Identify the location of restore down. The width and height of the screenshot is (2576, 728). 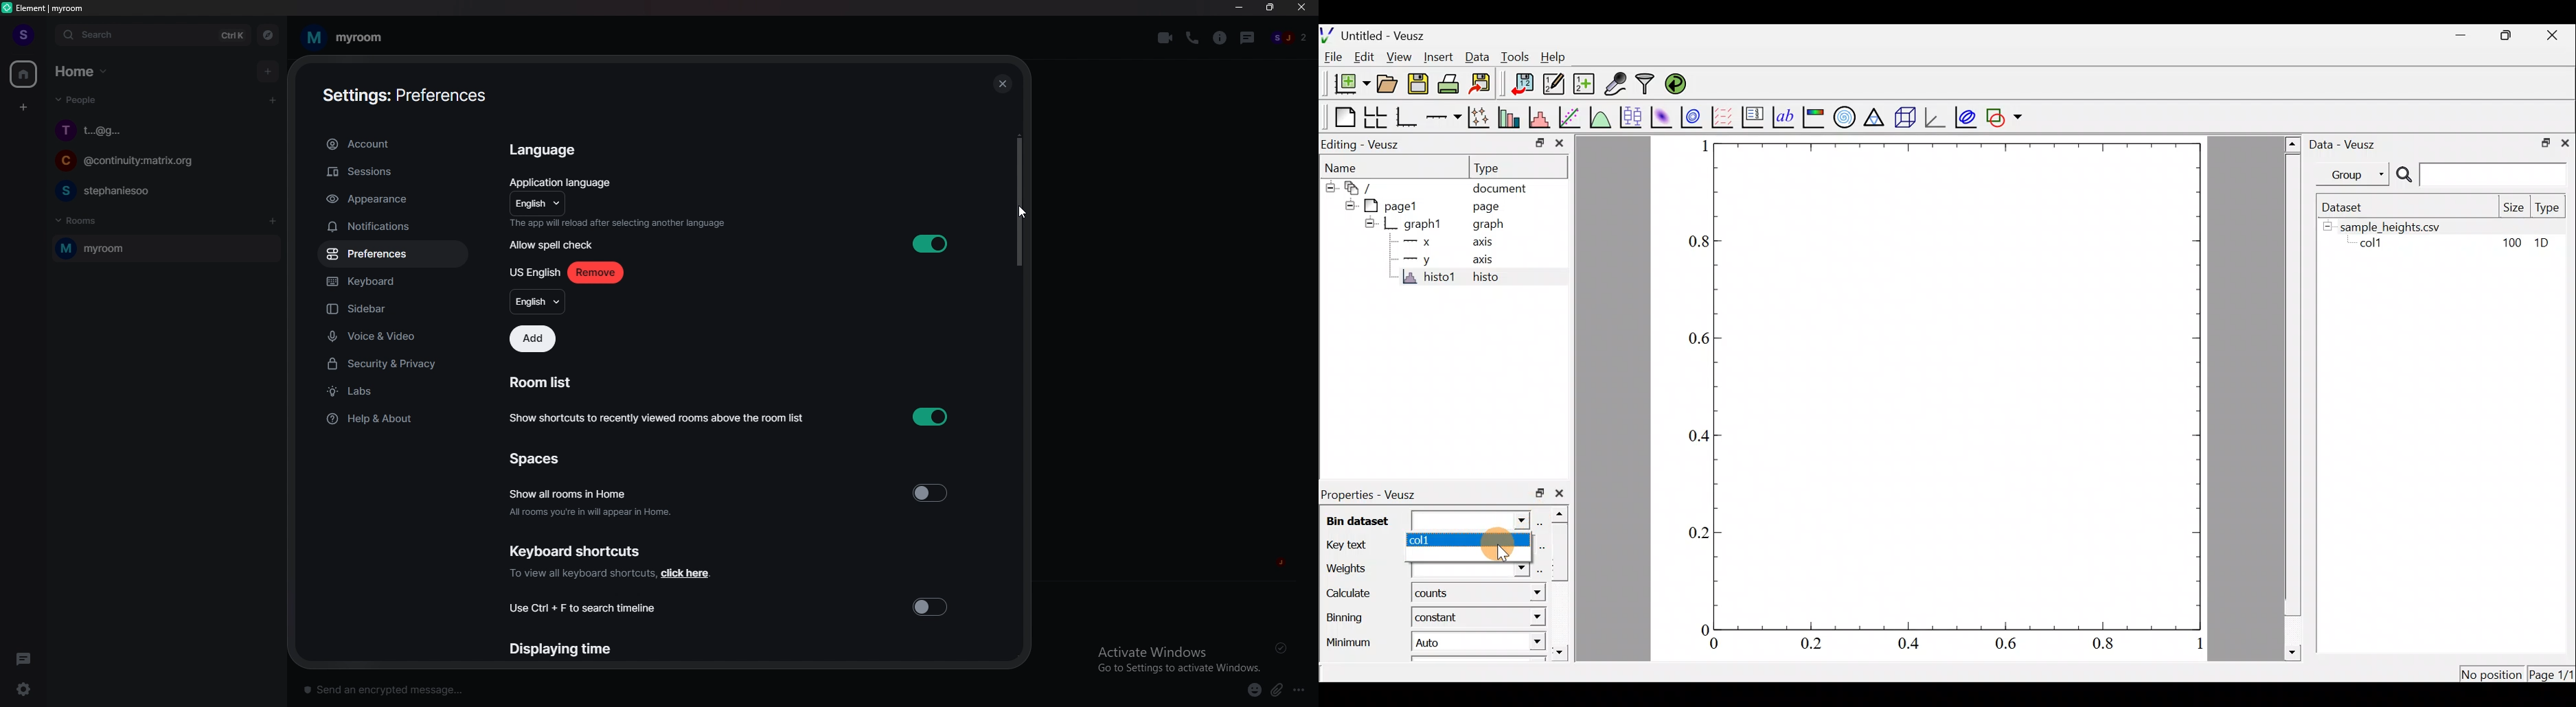
(1539, 495).